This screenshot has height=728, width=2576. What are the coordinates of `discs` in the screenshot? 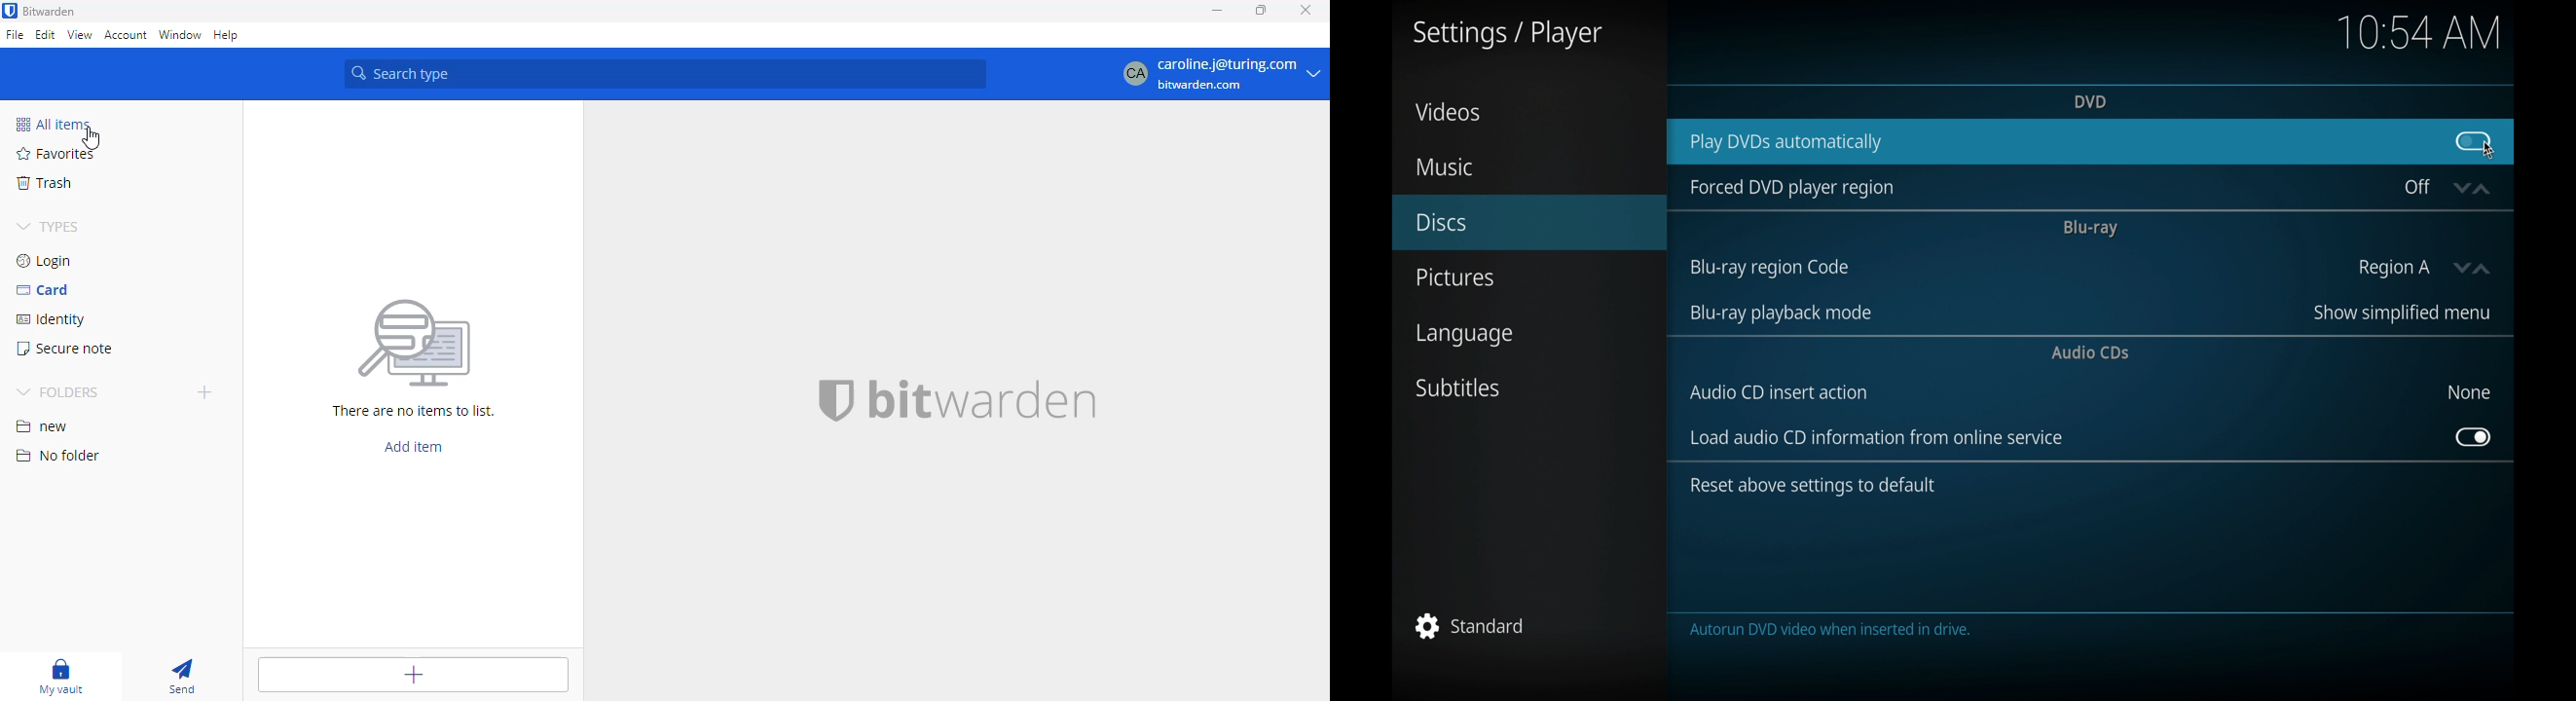 It's located at (1441, 223).